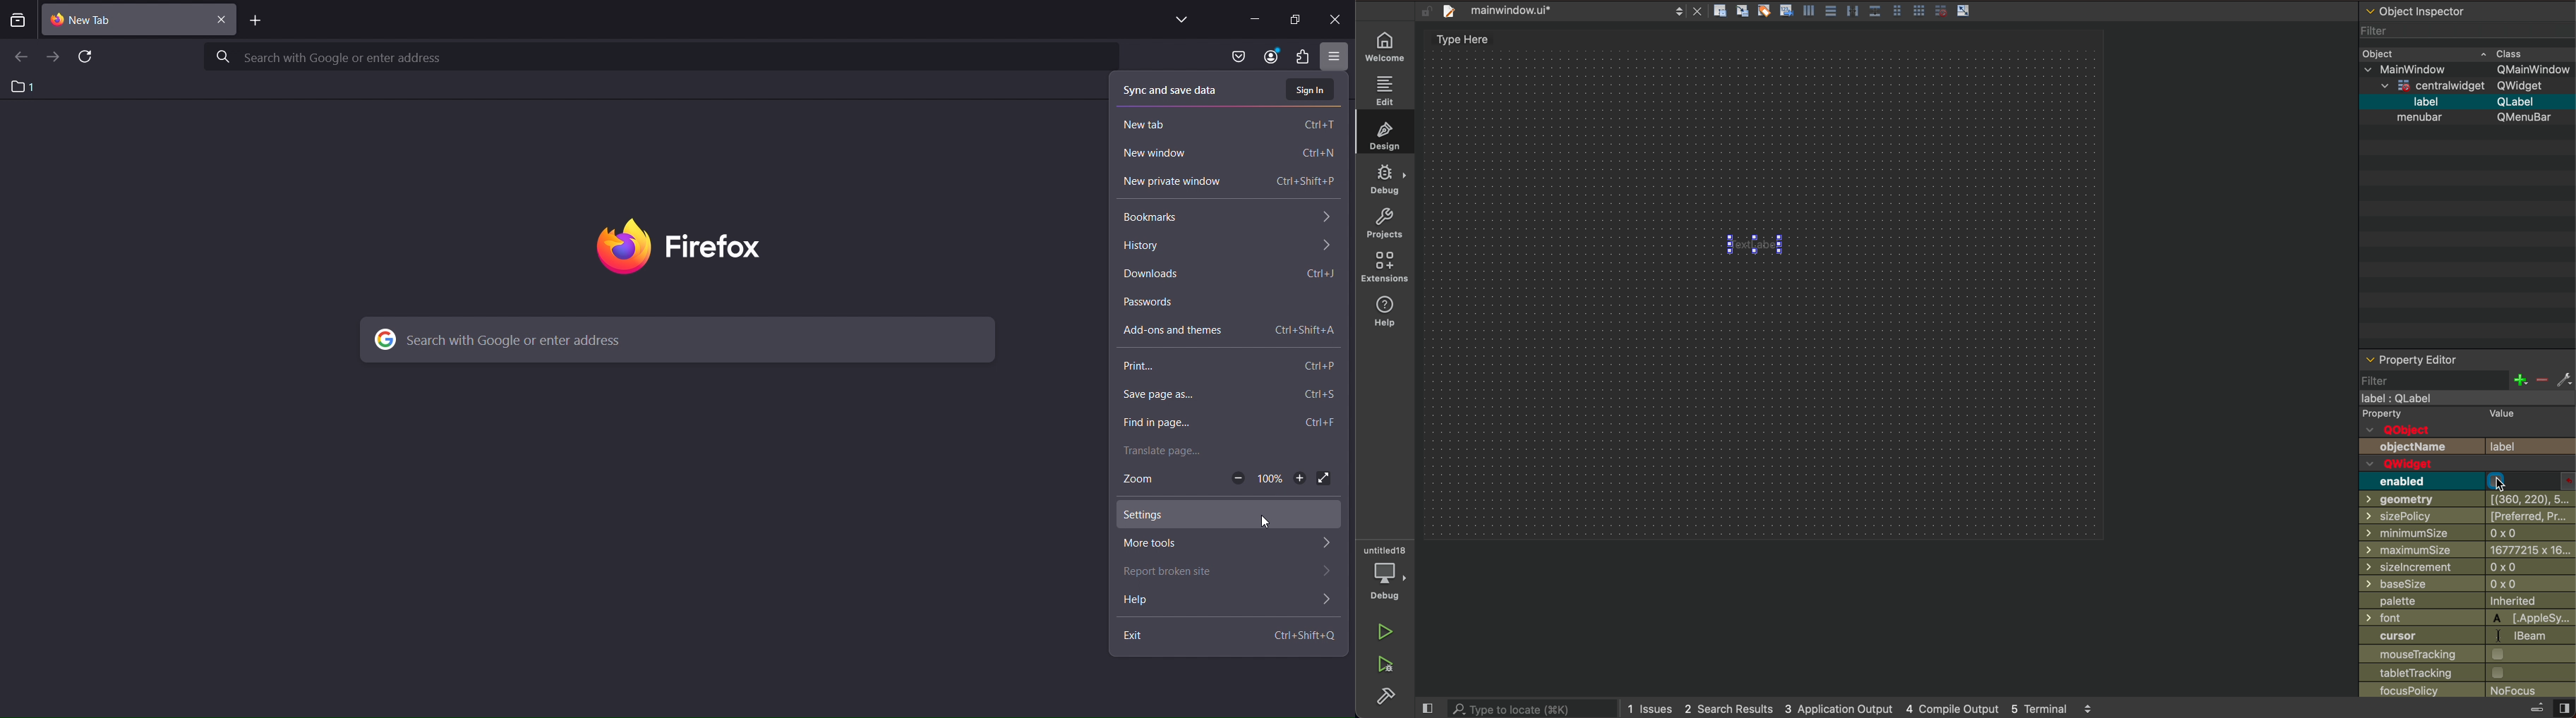  What do you see at coordinates (2525, 85) in the screenshot?
I see `Qwidget` at bounding box center [2525, 85].